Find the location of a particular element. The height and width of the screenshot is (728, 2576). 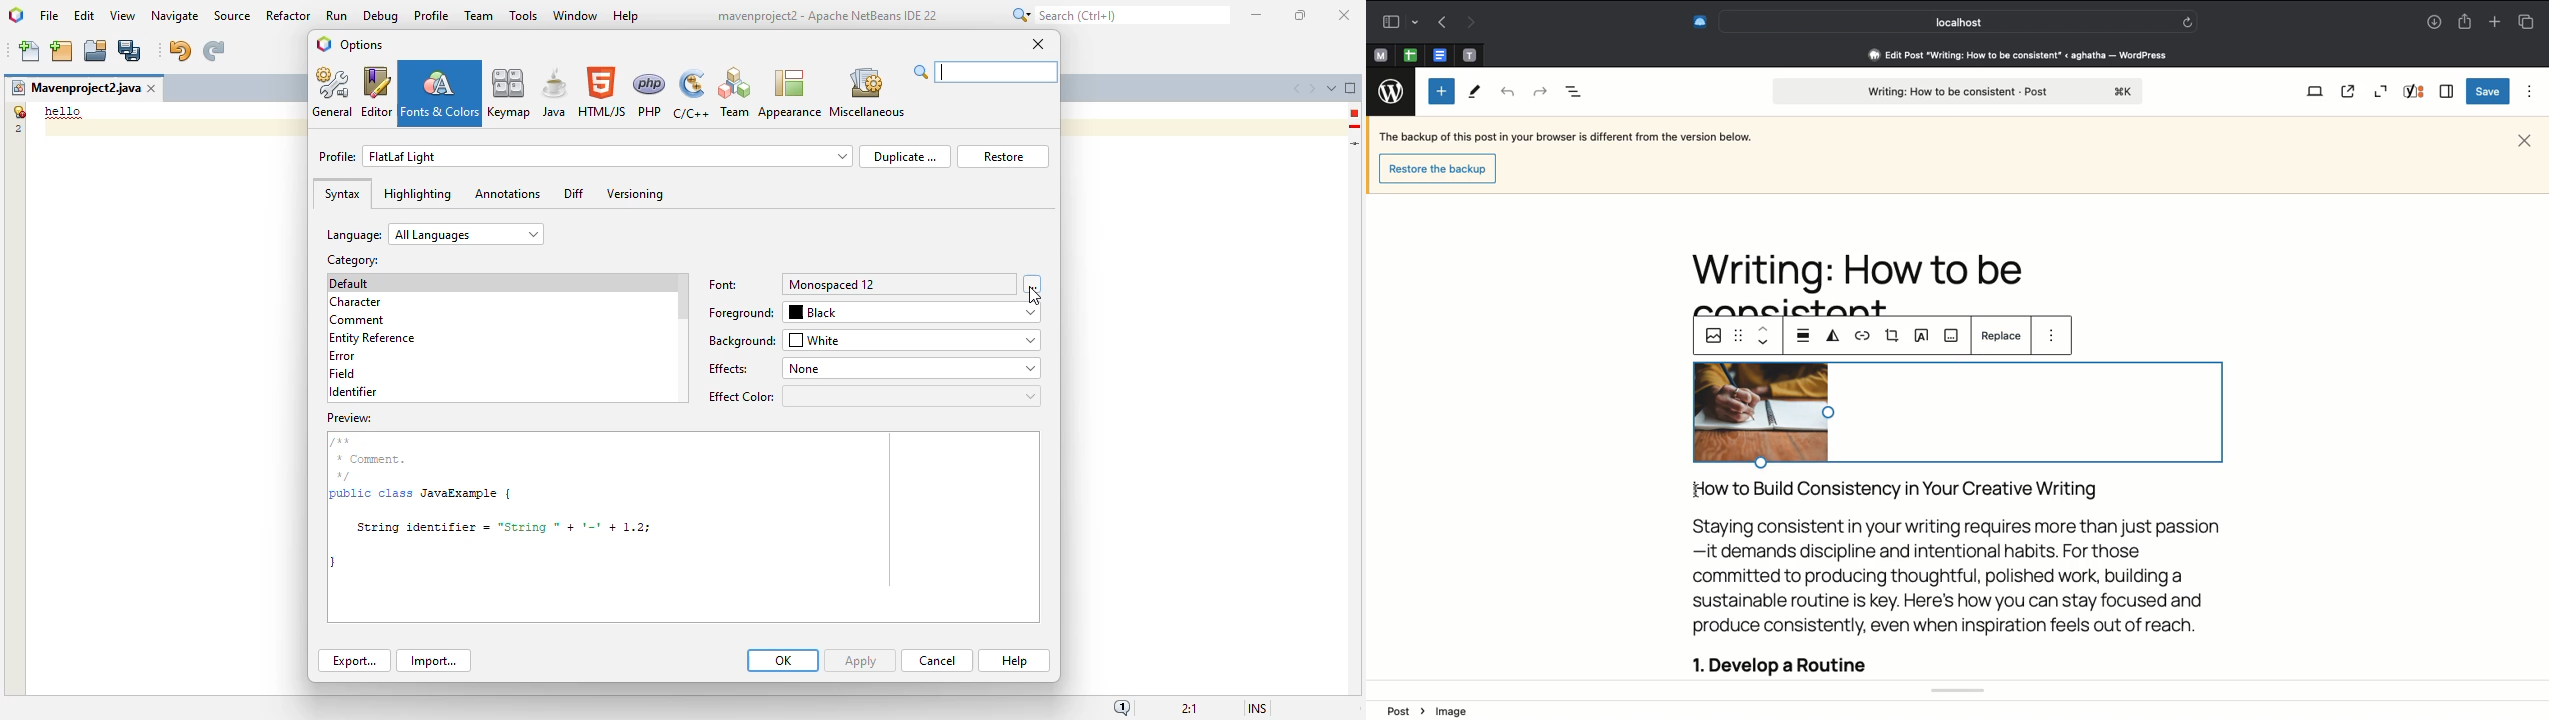

search is located at coordinates (985, 72).